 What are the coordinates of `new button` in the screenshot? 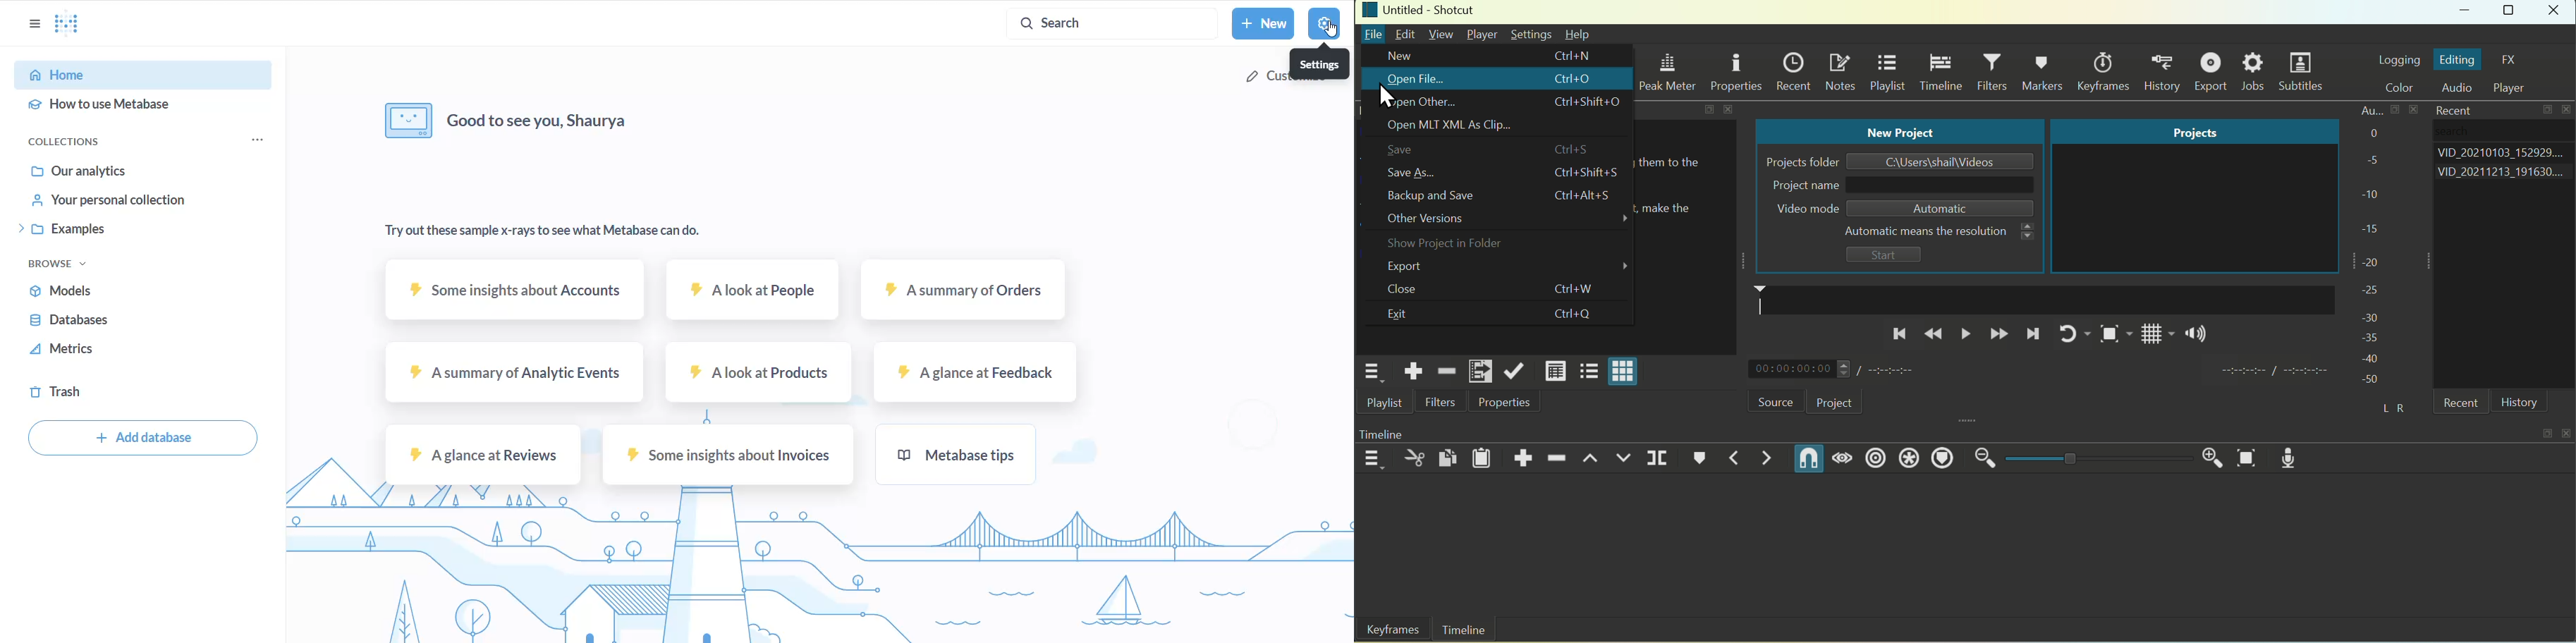 It's located at (1263, 25).